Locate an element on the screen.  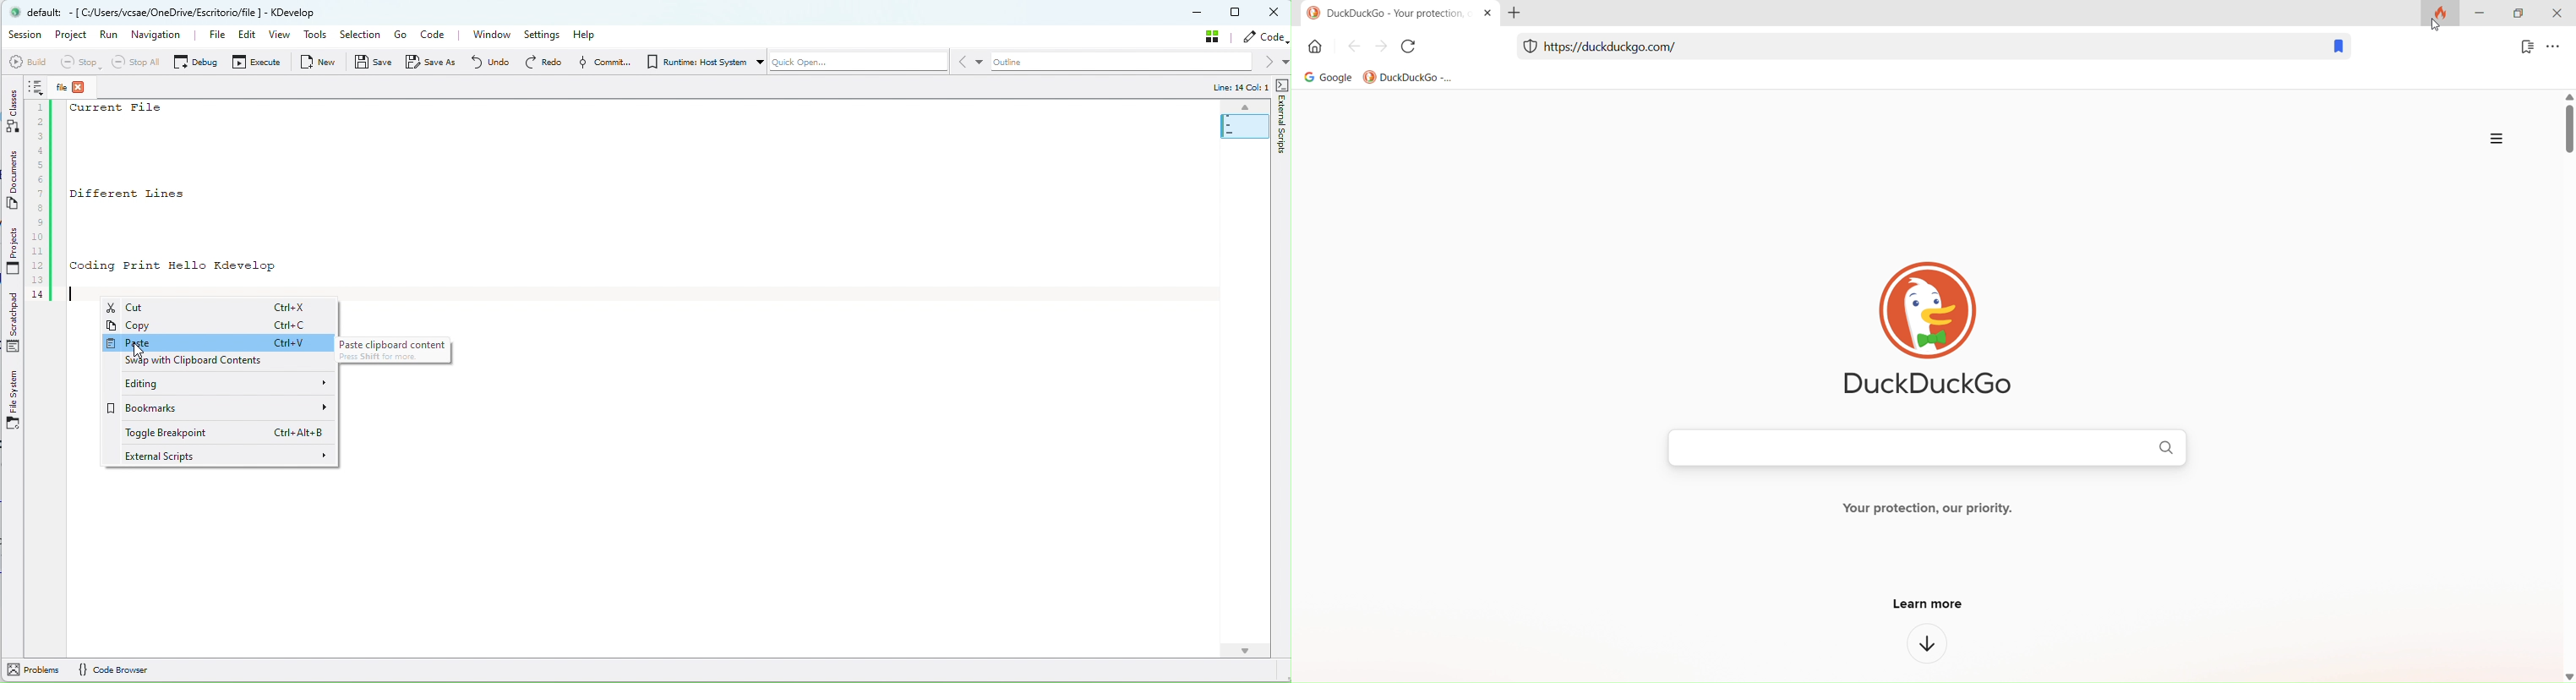
Project is located at coordinates (74, 36).